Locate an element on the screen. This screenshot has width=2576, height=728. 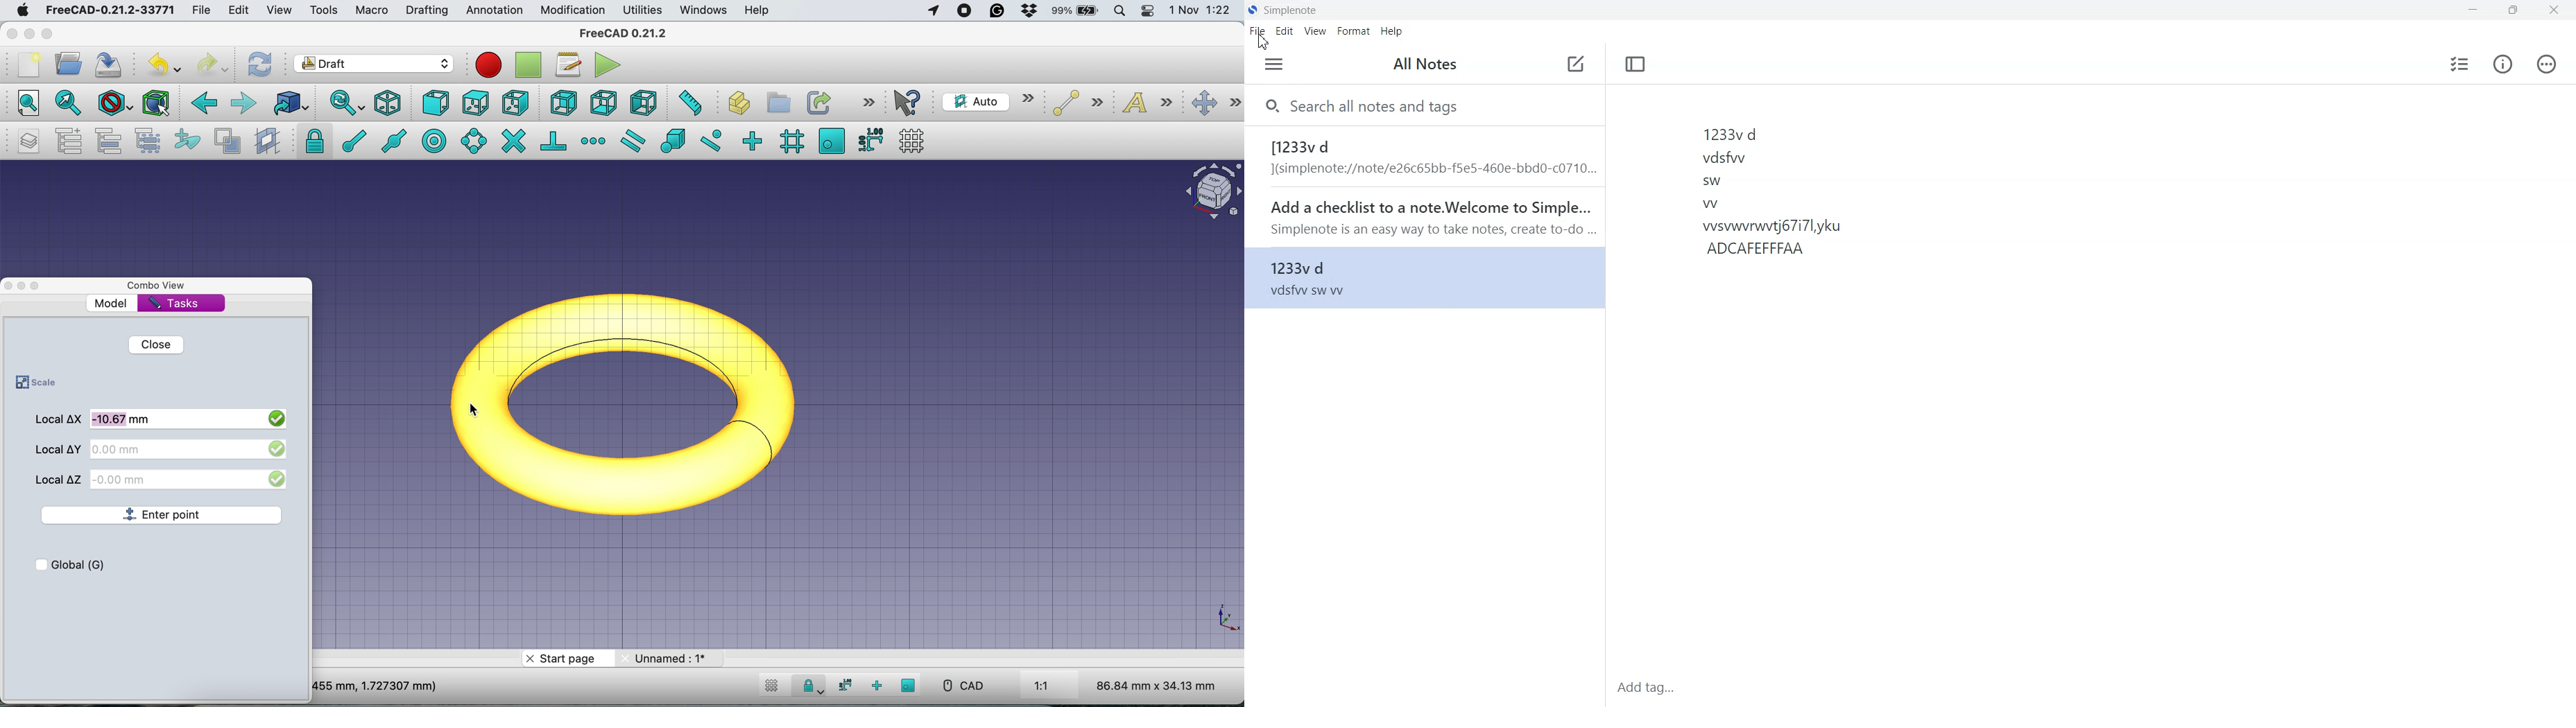
local ΔY is located at coordinates (58, 449).